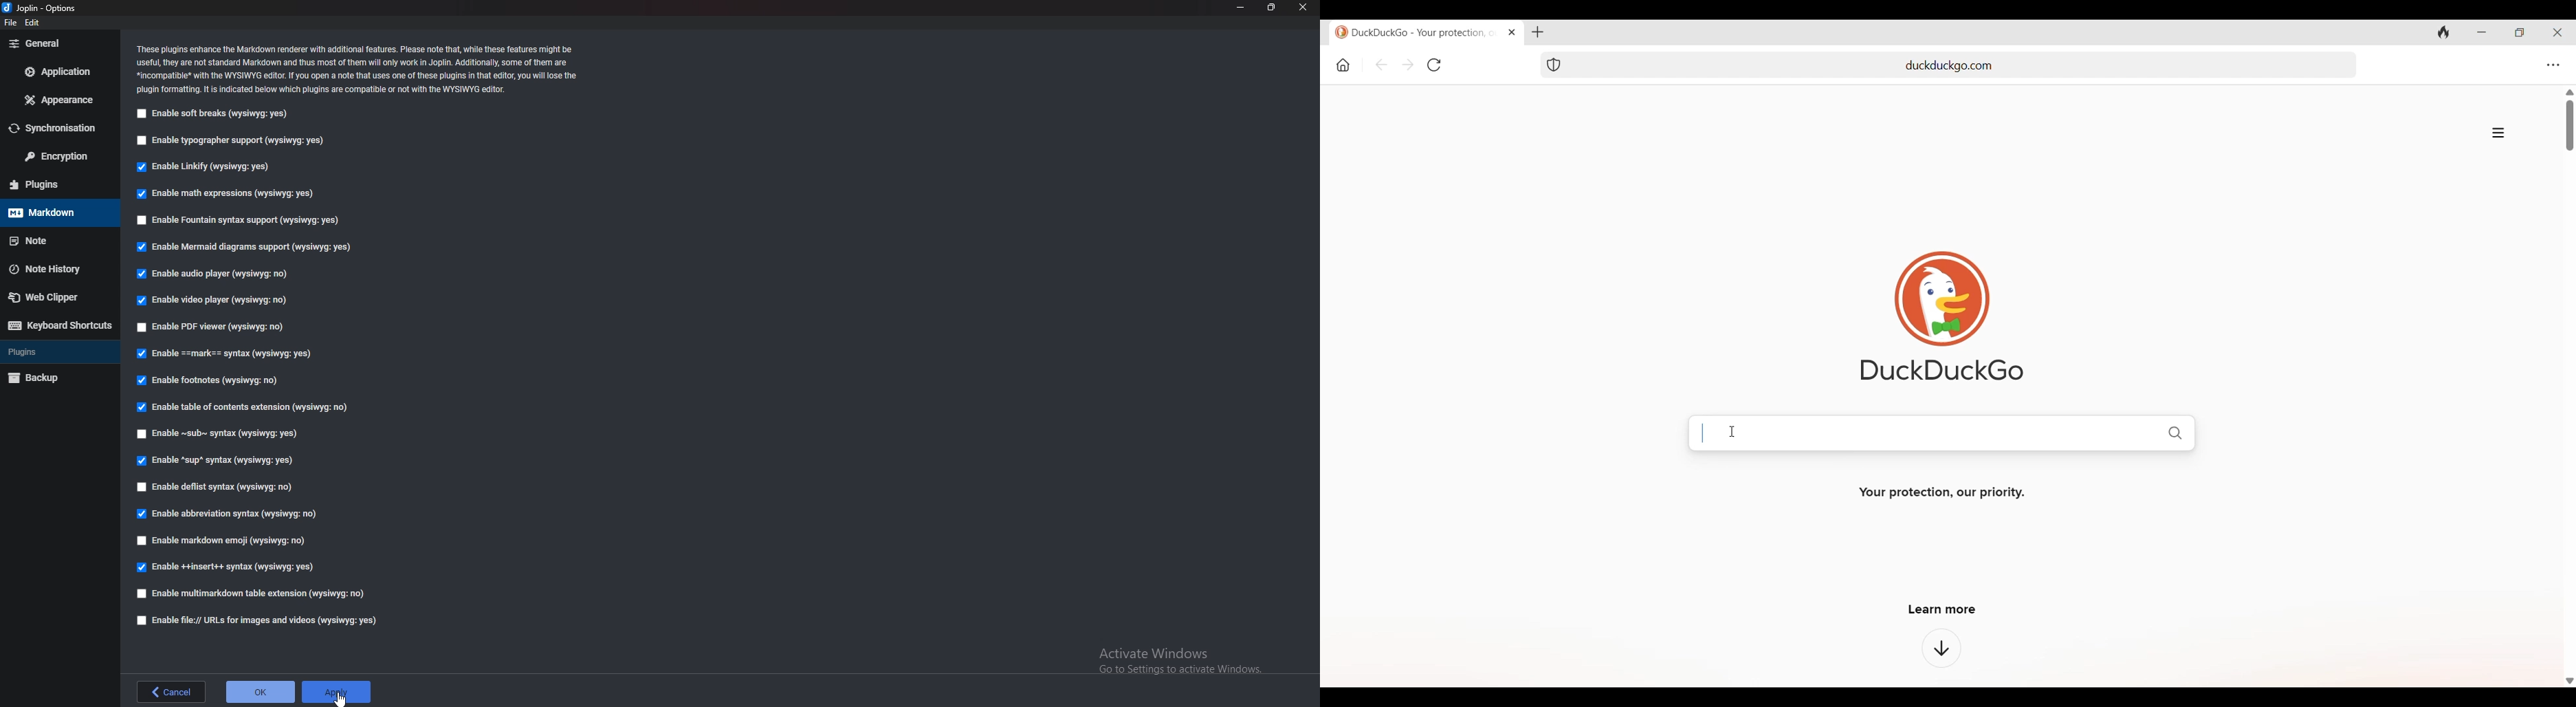 The height and width of the screenshot is (728, 2576). Describe the element at coordinates (56, 72) in the screenshot. I see `Application` at that location.